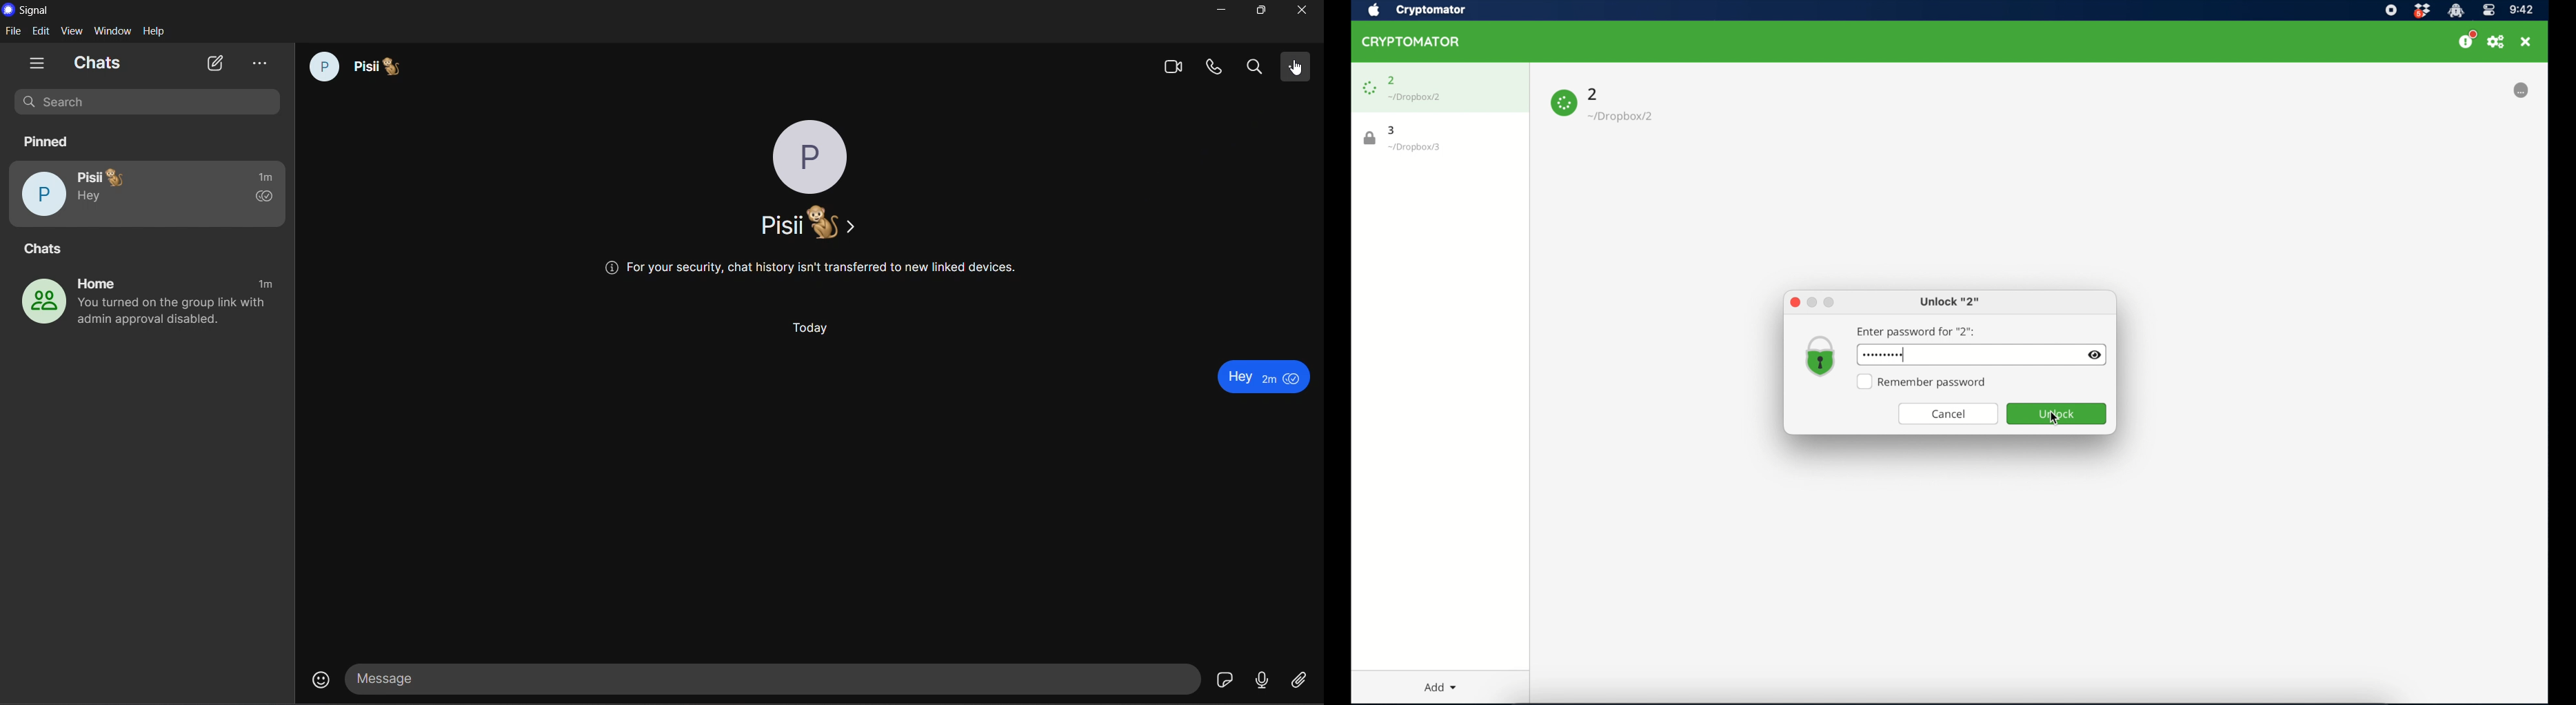  Describe the element at coordinates (39, 63) in the screenshot. I see `show tabs` at that location.